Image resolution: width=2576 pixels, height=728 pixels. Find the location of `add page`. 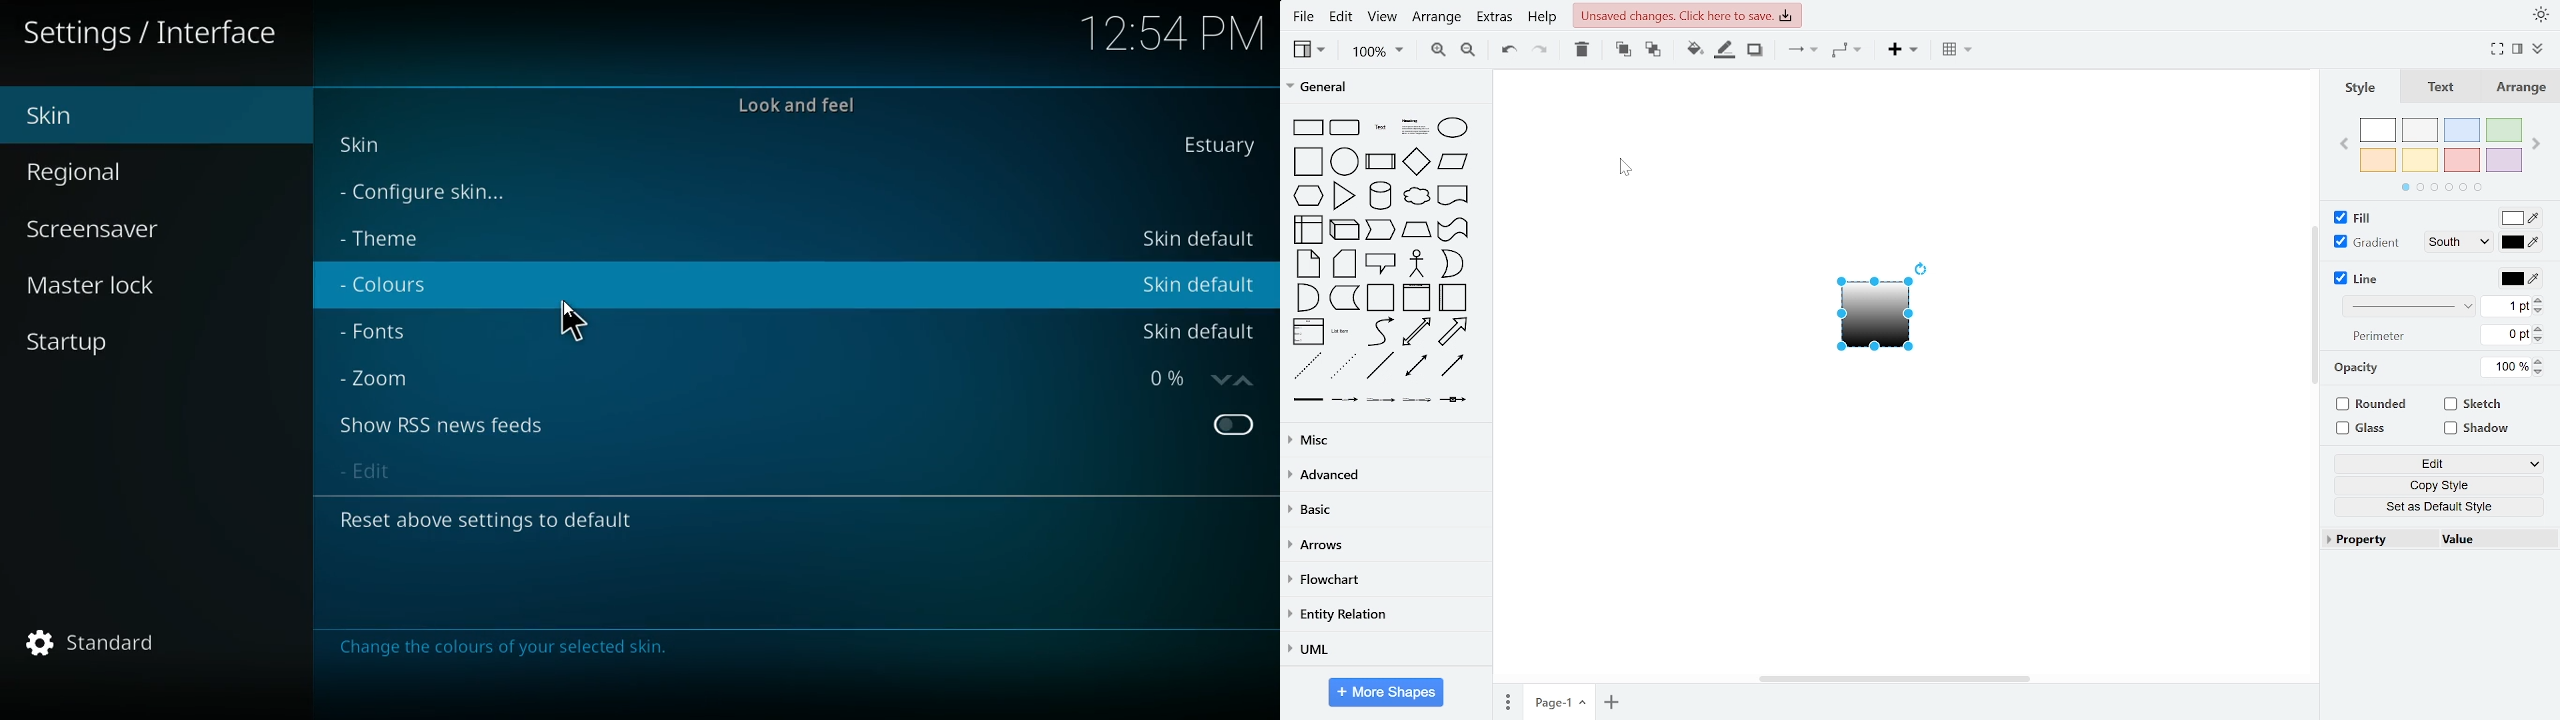

add page is located at coordinates (1611, 702).